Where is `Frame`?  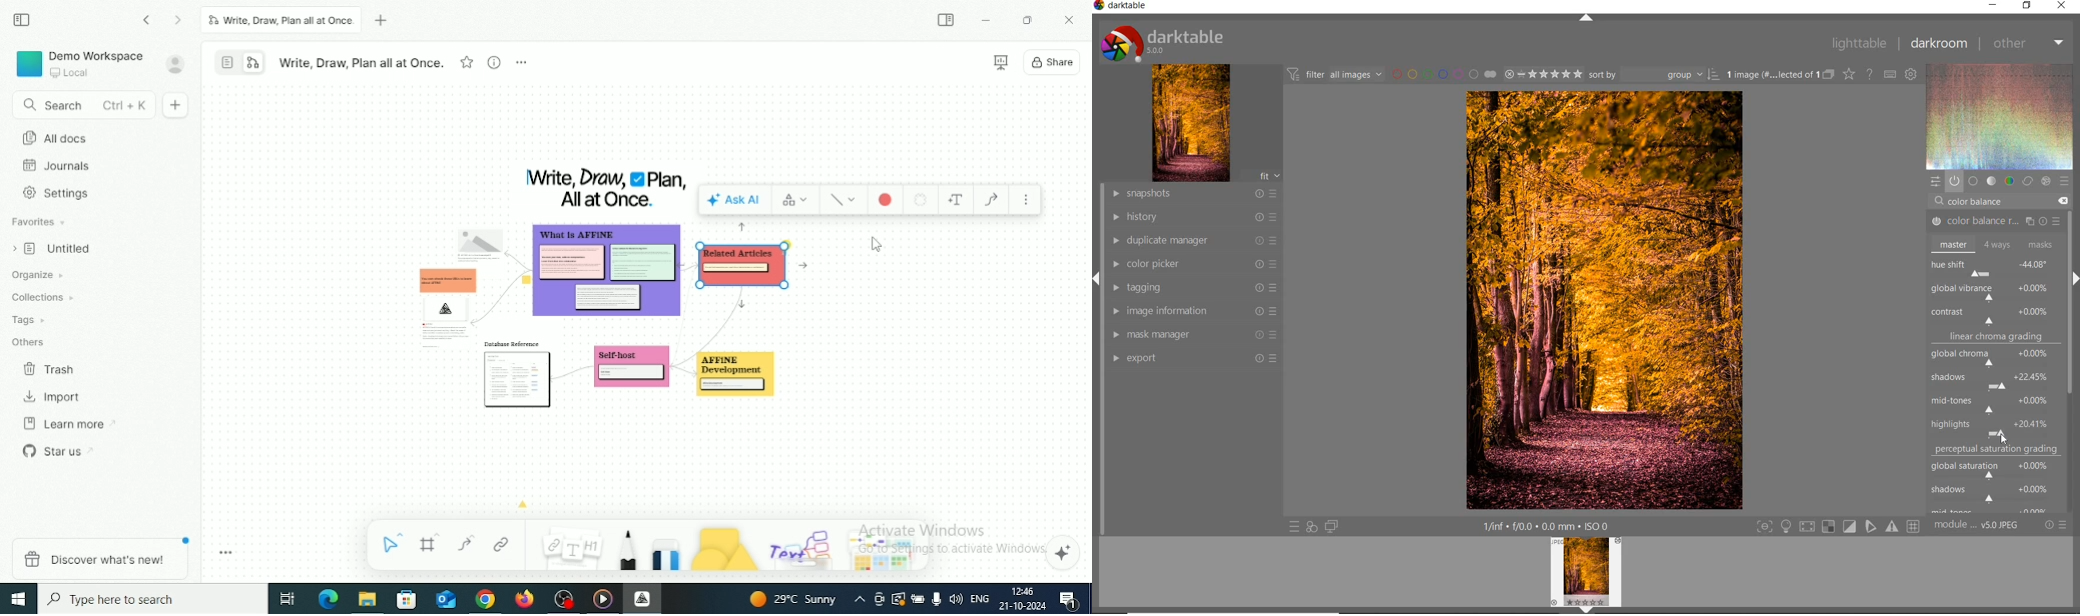
Frame is located at coordinates (431, 543).